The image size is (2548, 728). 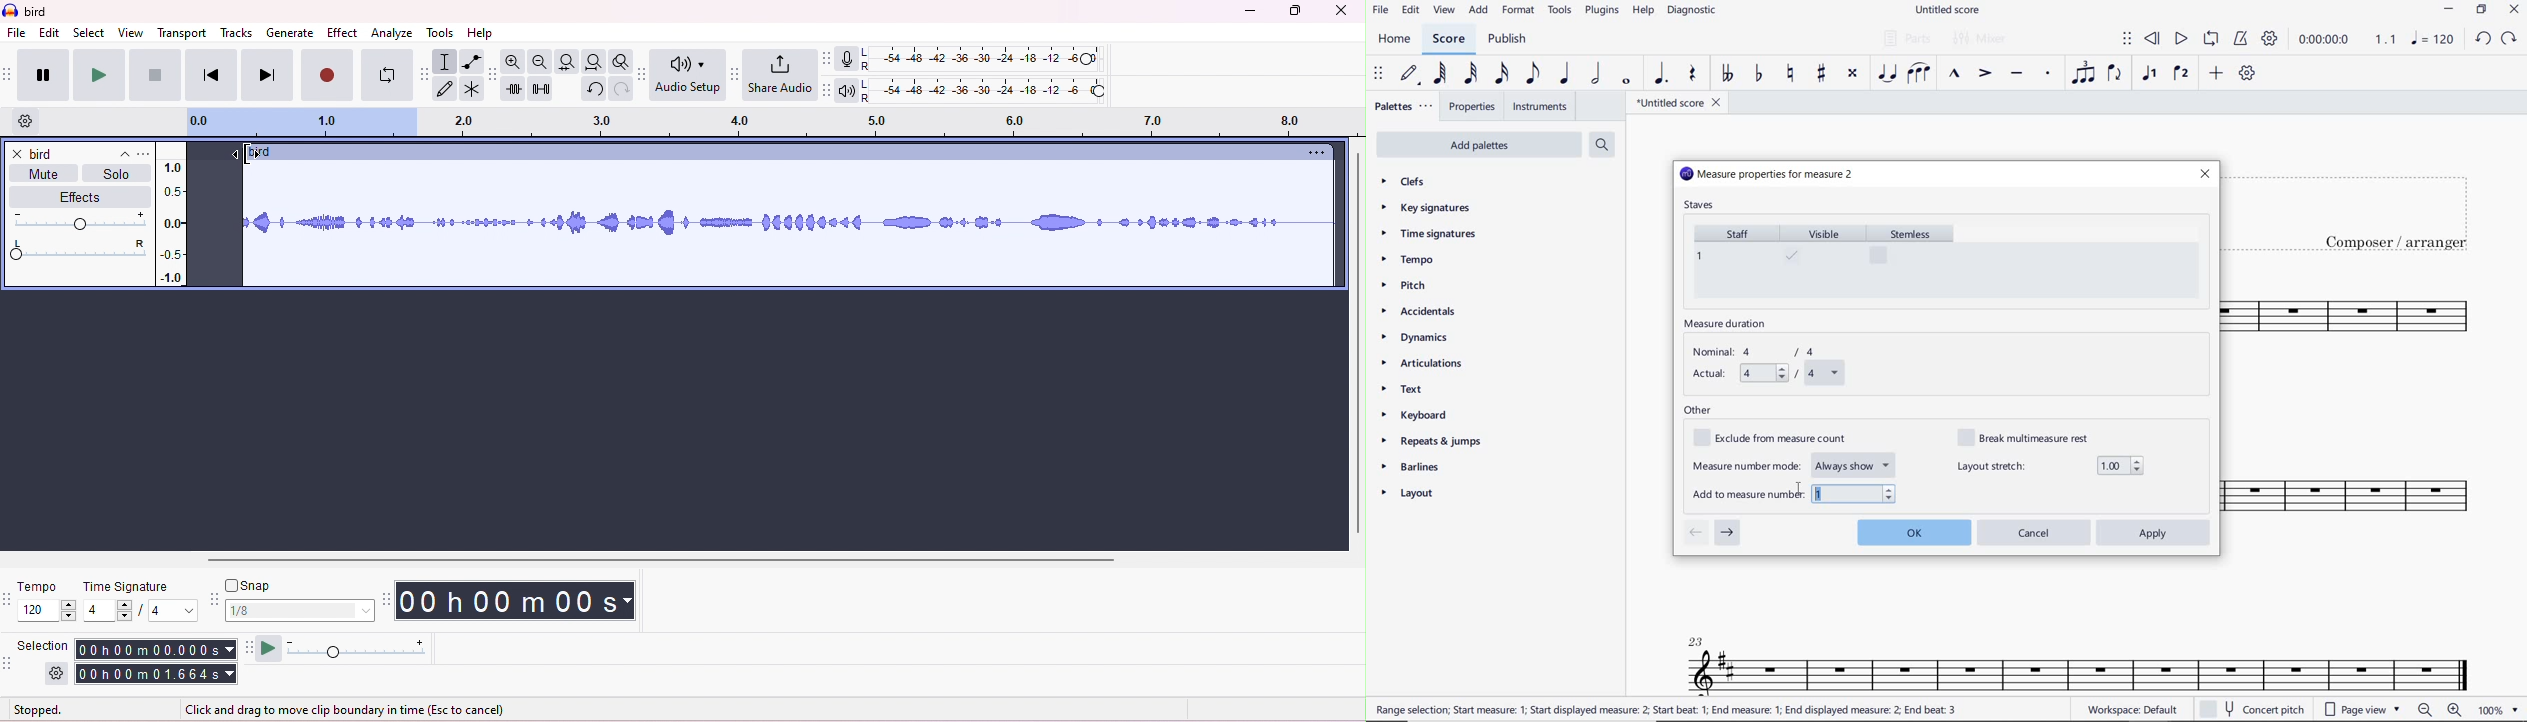 What do you see at coordinates (50, 33) in the screenshot?
I see `edit` at bounding box center [50, 33].